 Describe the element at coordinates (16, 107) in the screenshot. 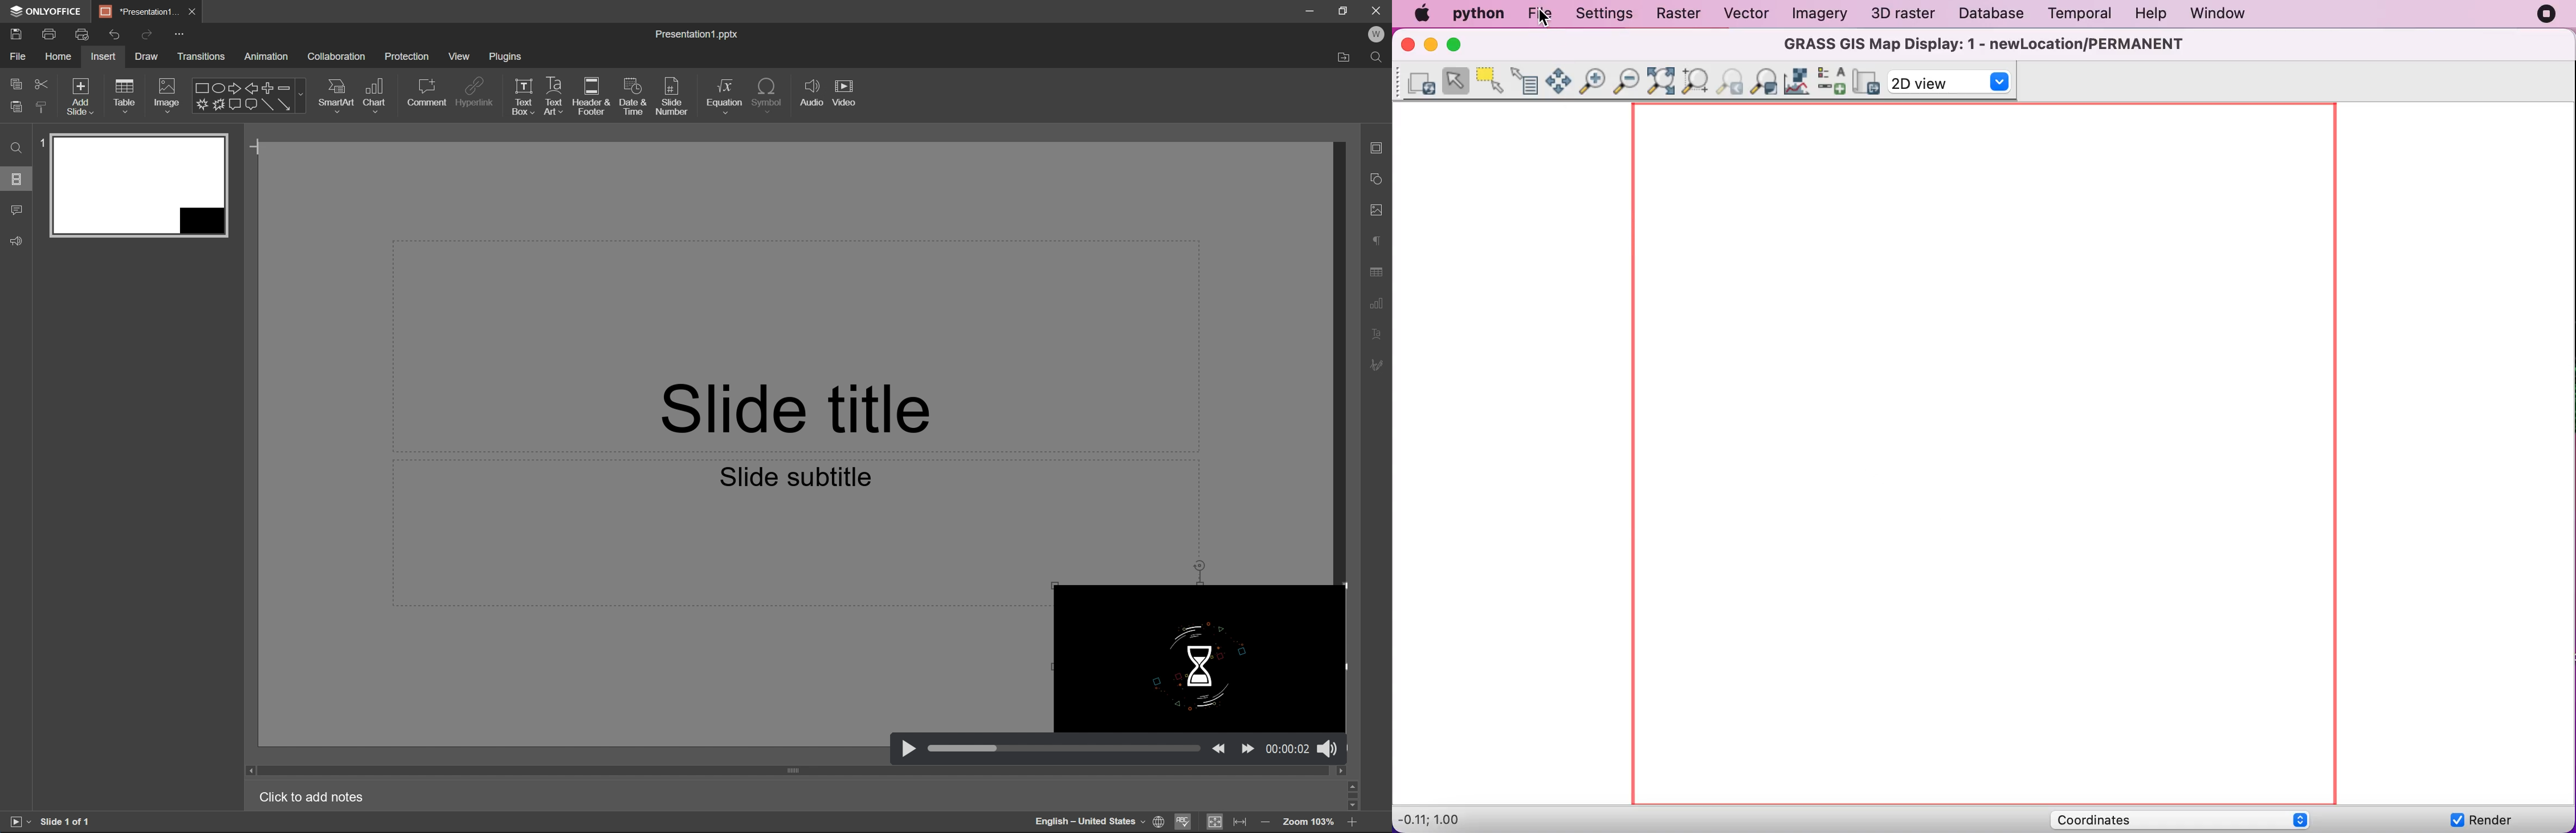

I see `paste` at that location.